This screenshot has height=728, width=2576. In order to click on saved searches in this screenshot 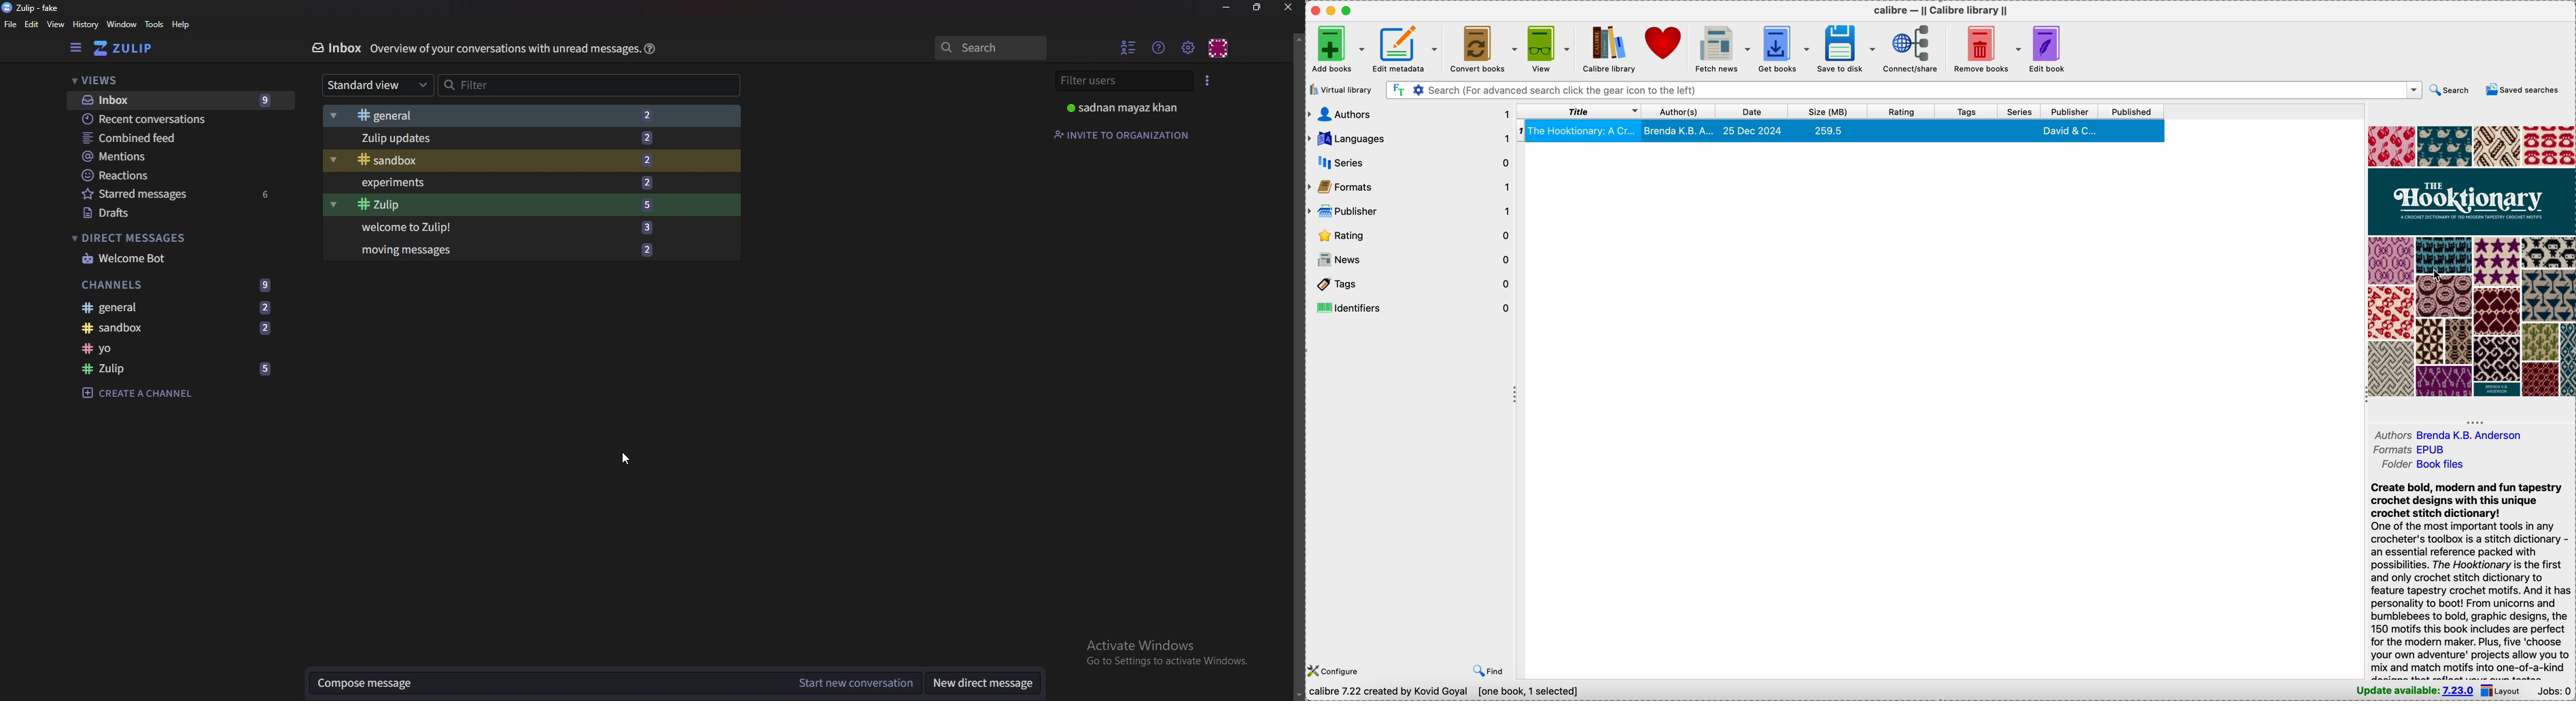, I will do `click(2525, 89)`.